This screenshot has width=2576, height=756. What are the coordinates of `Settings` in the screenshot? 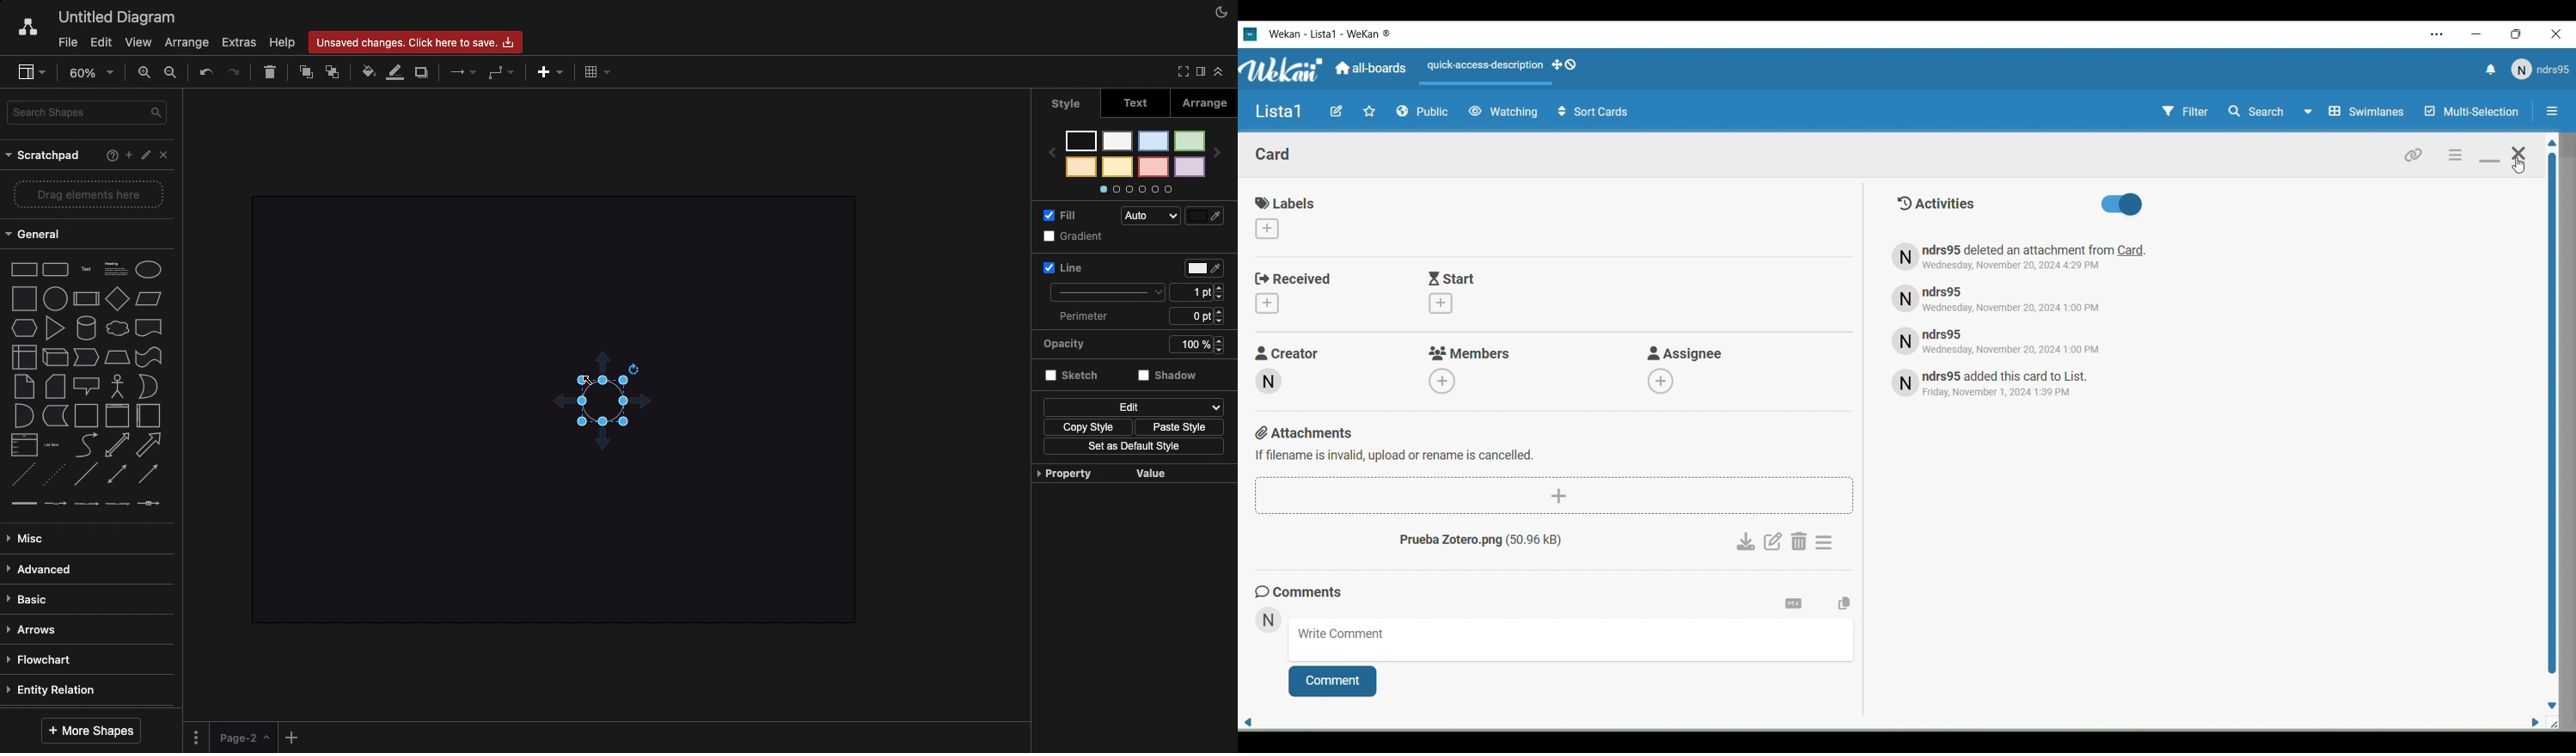 It's located at (2454, 154).